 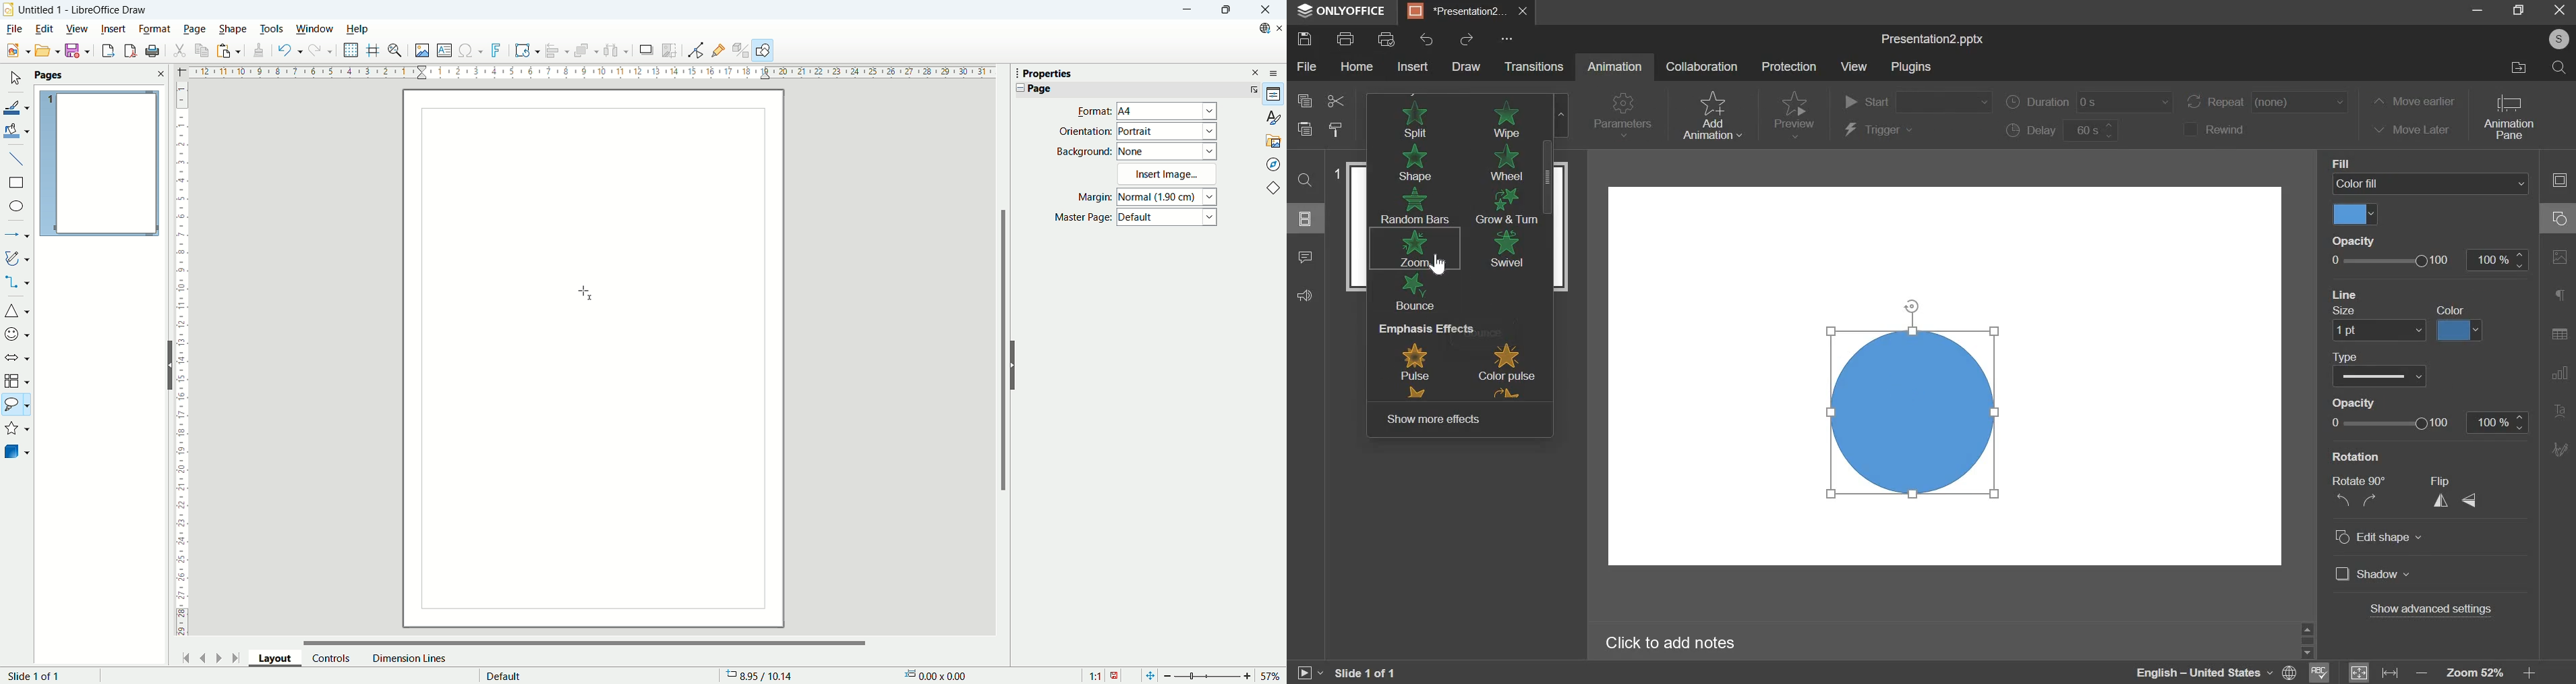 What do you see at coordinates (1339, 176) in the screenshot?
I see `1` at bounding box center [1339, 176].